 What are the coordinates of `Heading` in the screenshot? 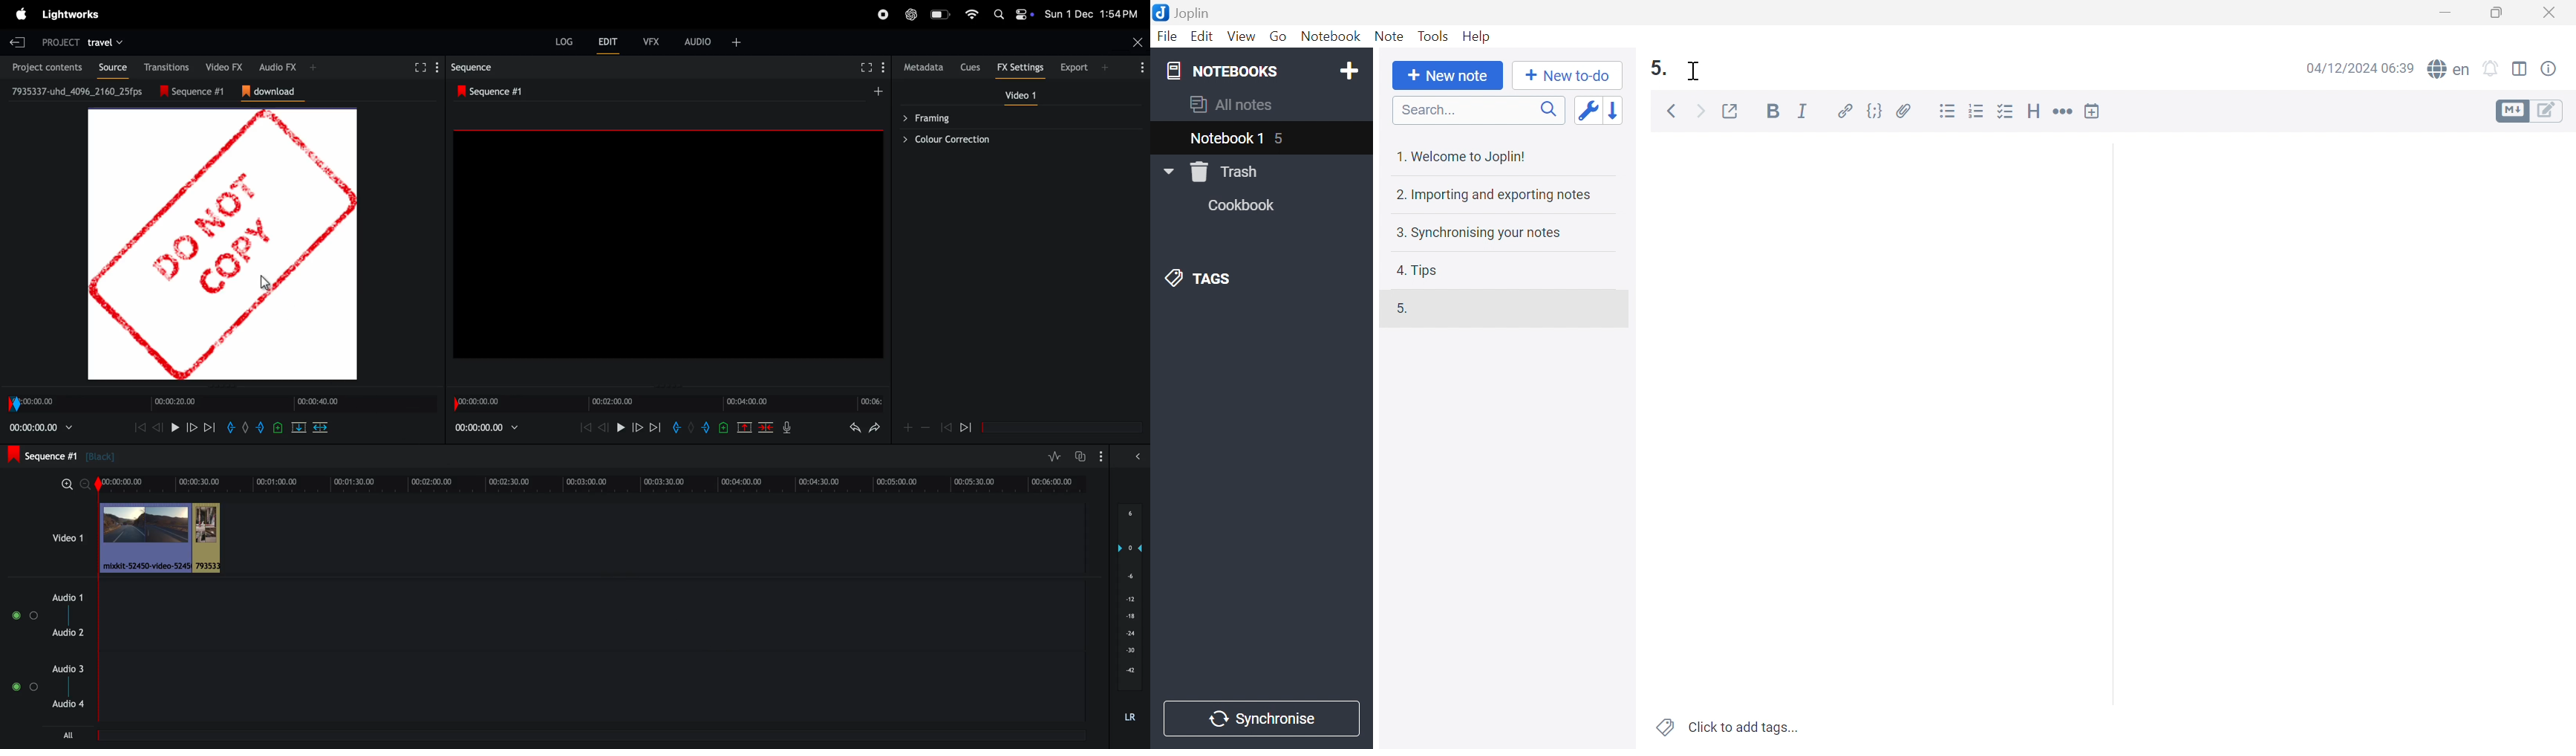 It's located at (2036, 110).